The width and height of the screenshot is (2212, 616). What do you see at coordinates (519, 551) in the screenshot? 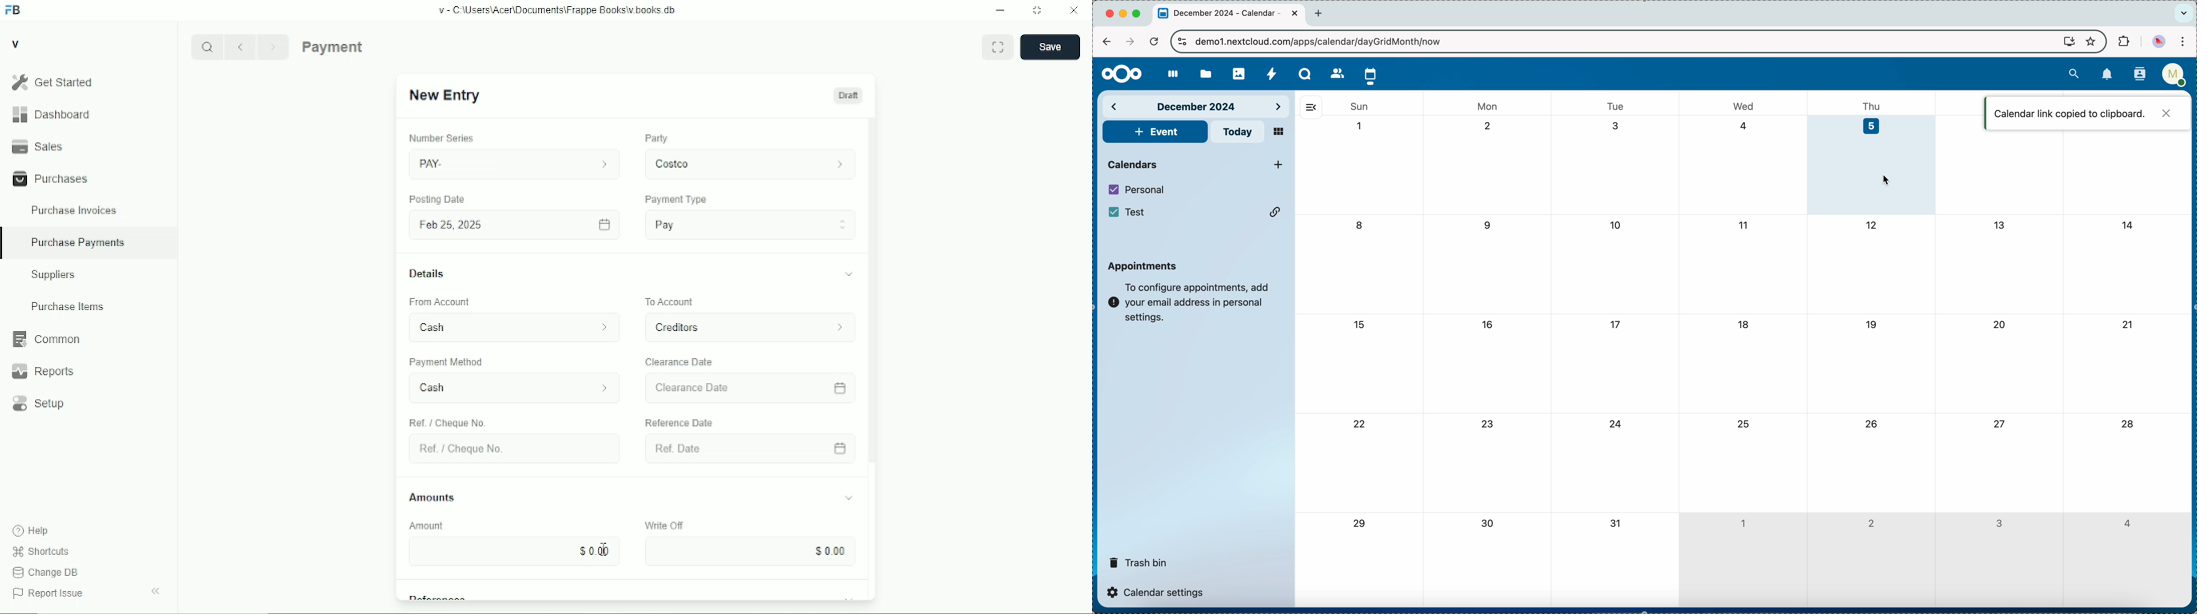
I see `$000` at bounding box center [519, 551].